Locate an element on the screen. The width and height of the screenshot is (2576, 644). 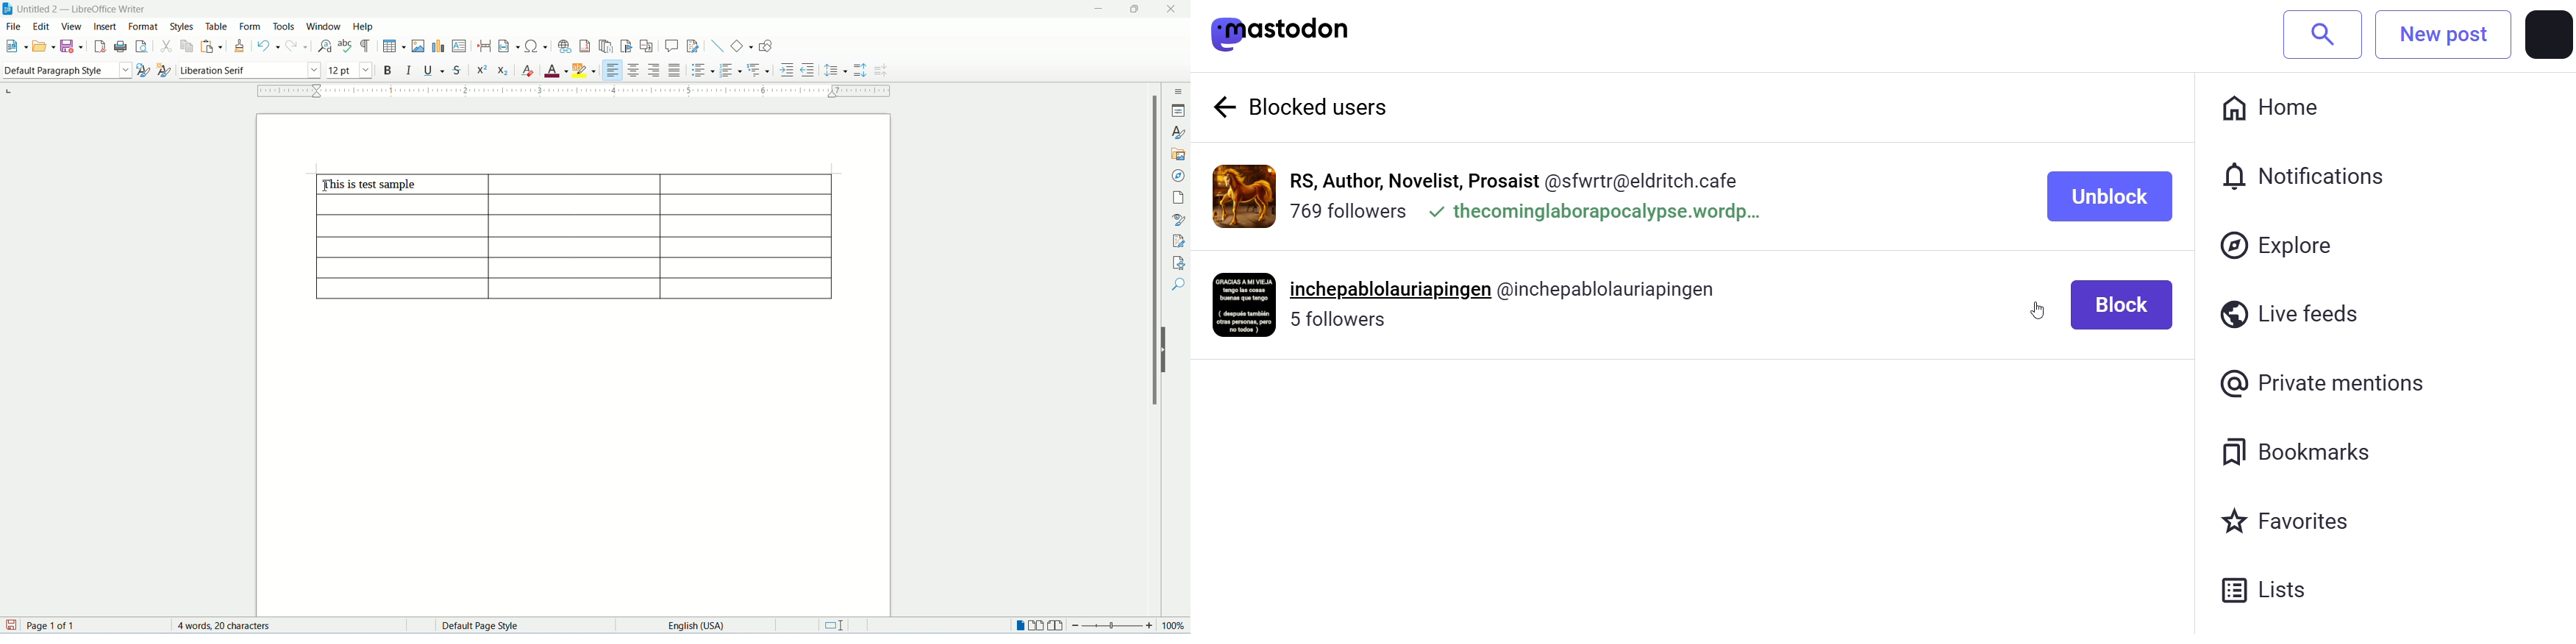
cut is located at coordinates (166, 45).